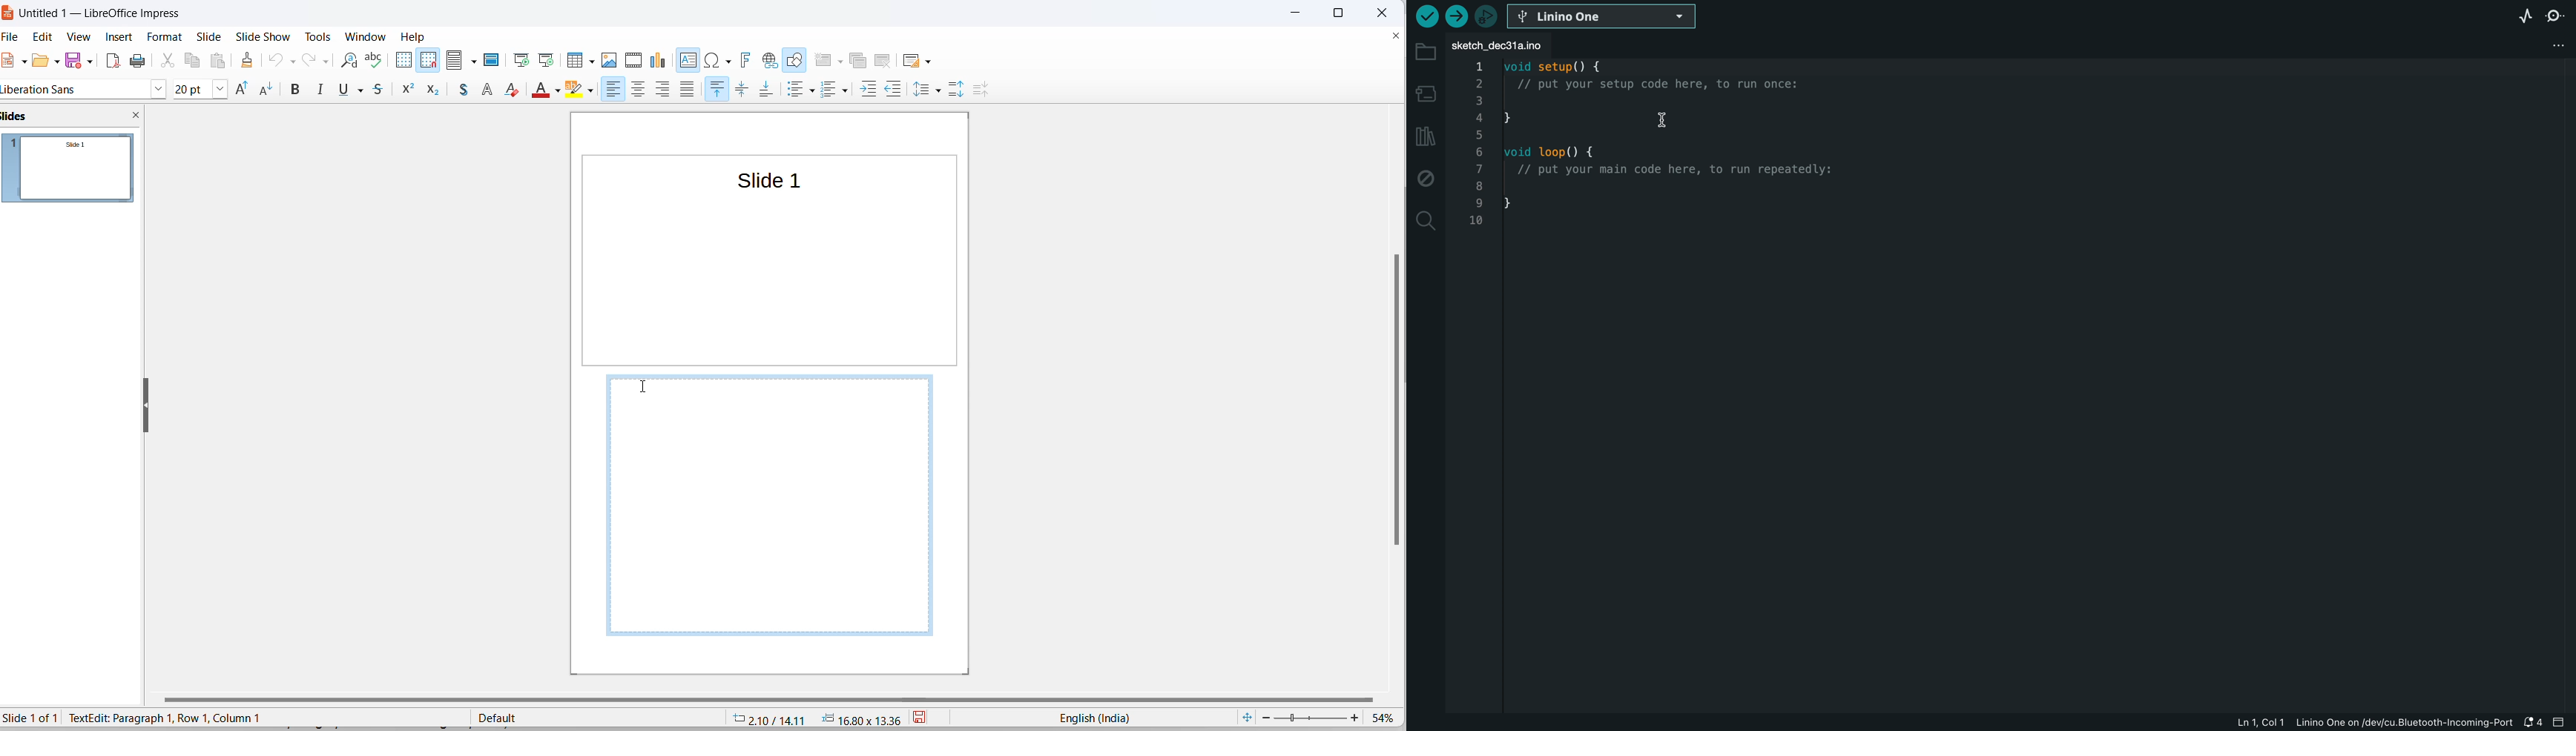 The width and height of the screenshot is (2576, 756). I want to click on align options, so click(591, 92).